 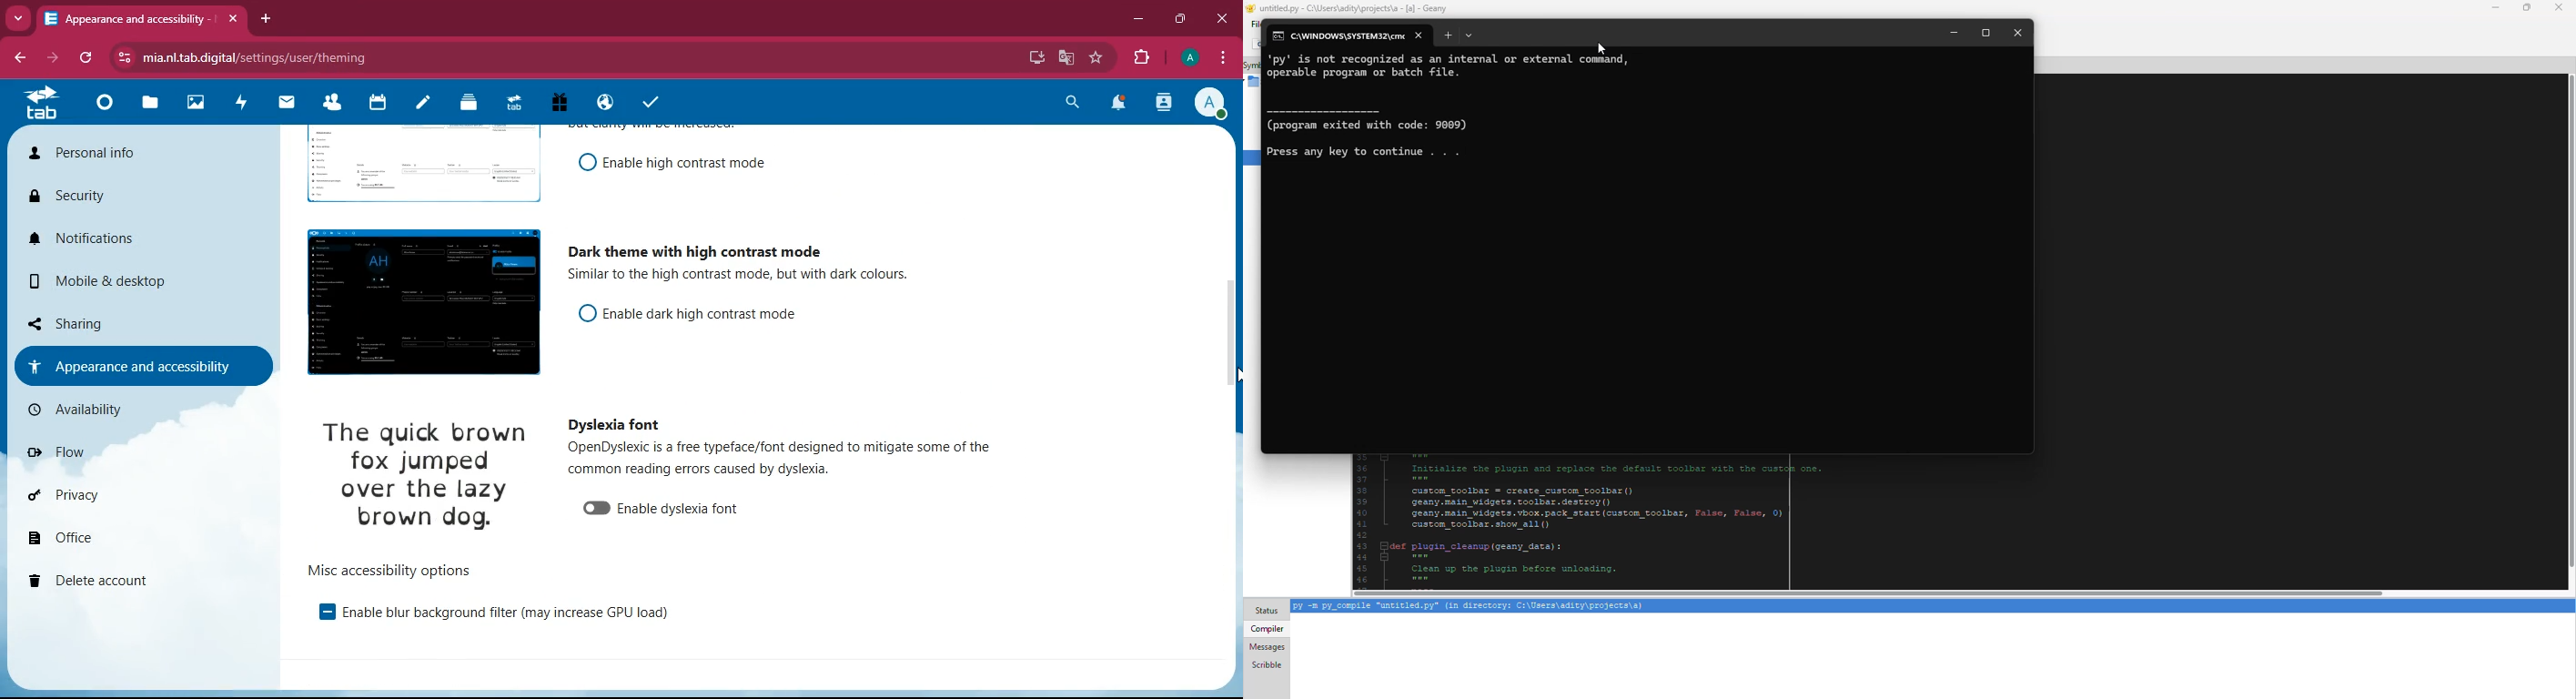 I want to click on description, so click(x=788, y=457).